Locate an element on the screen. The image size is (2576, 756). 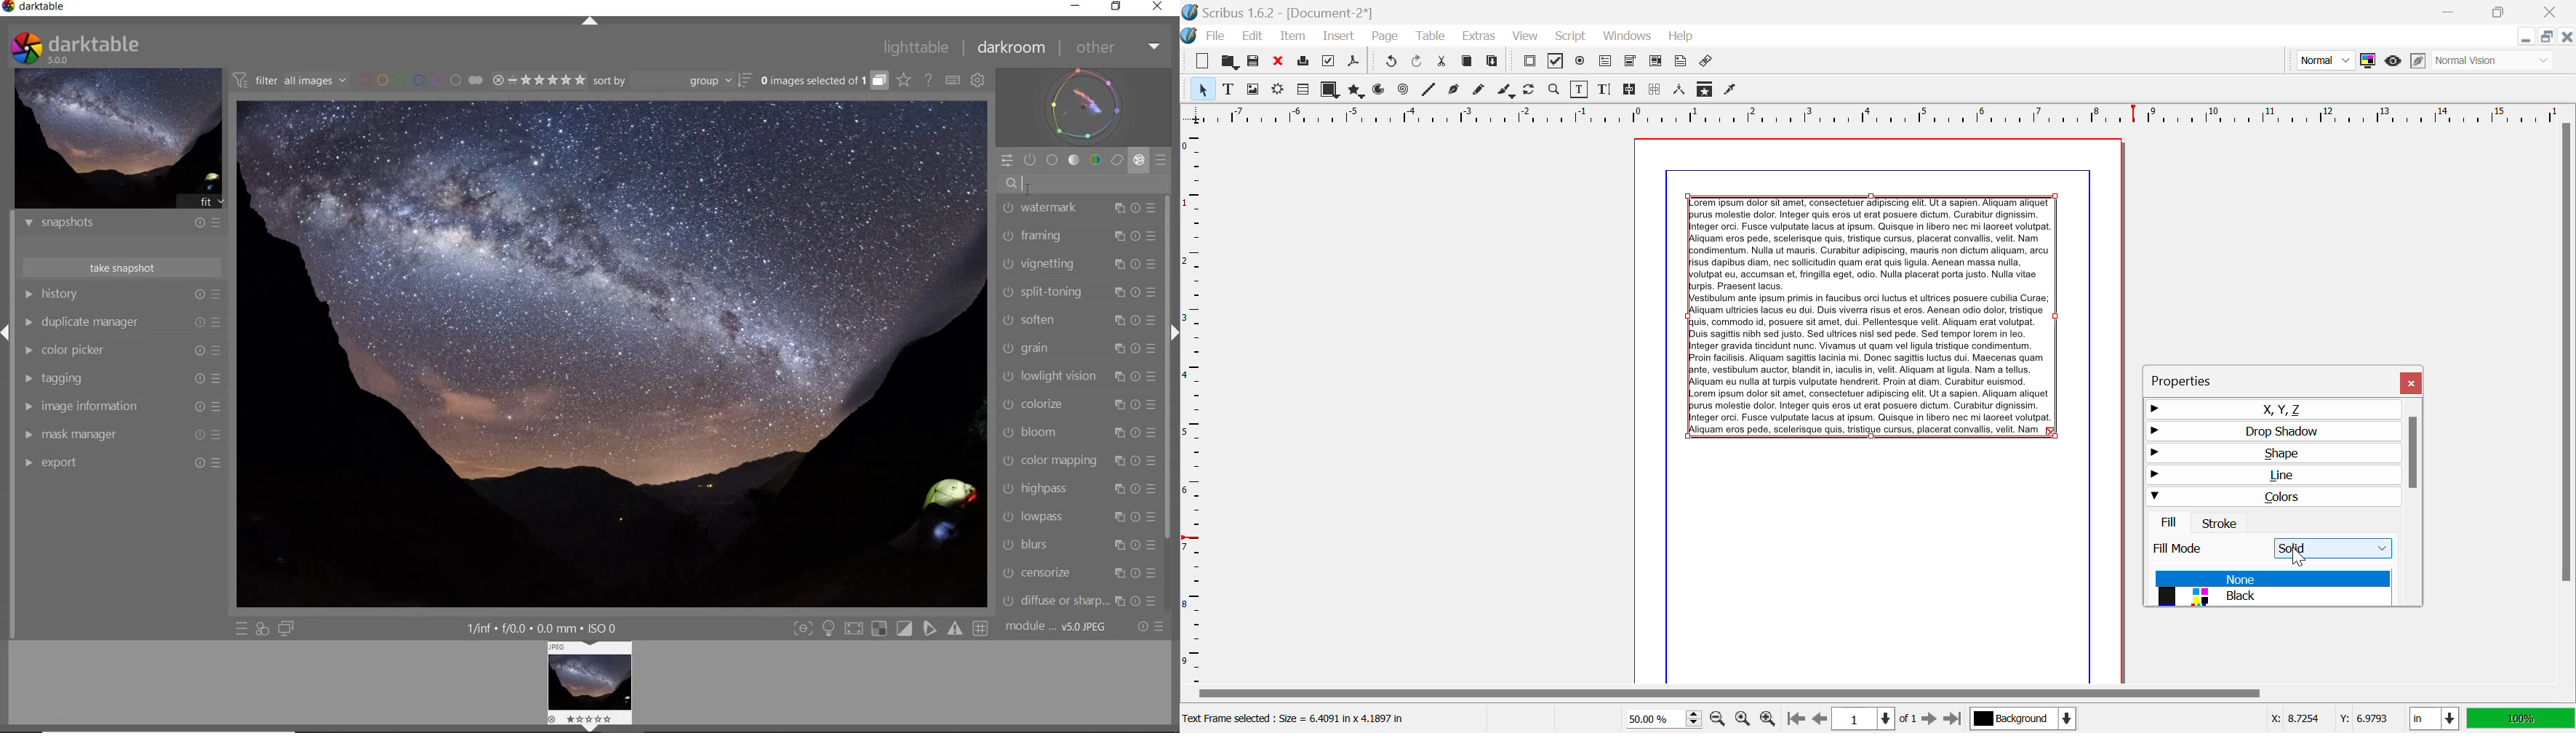
File is located at coordinates (1206, 36).